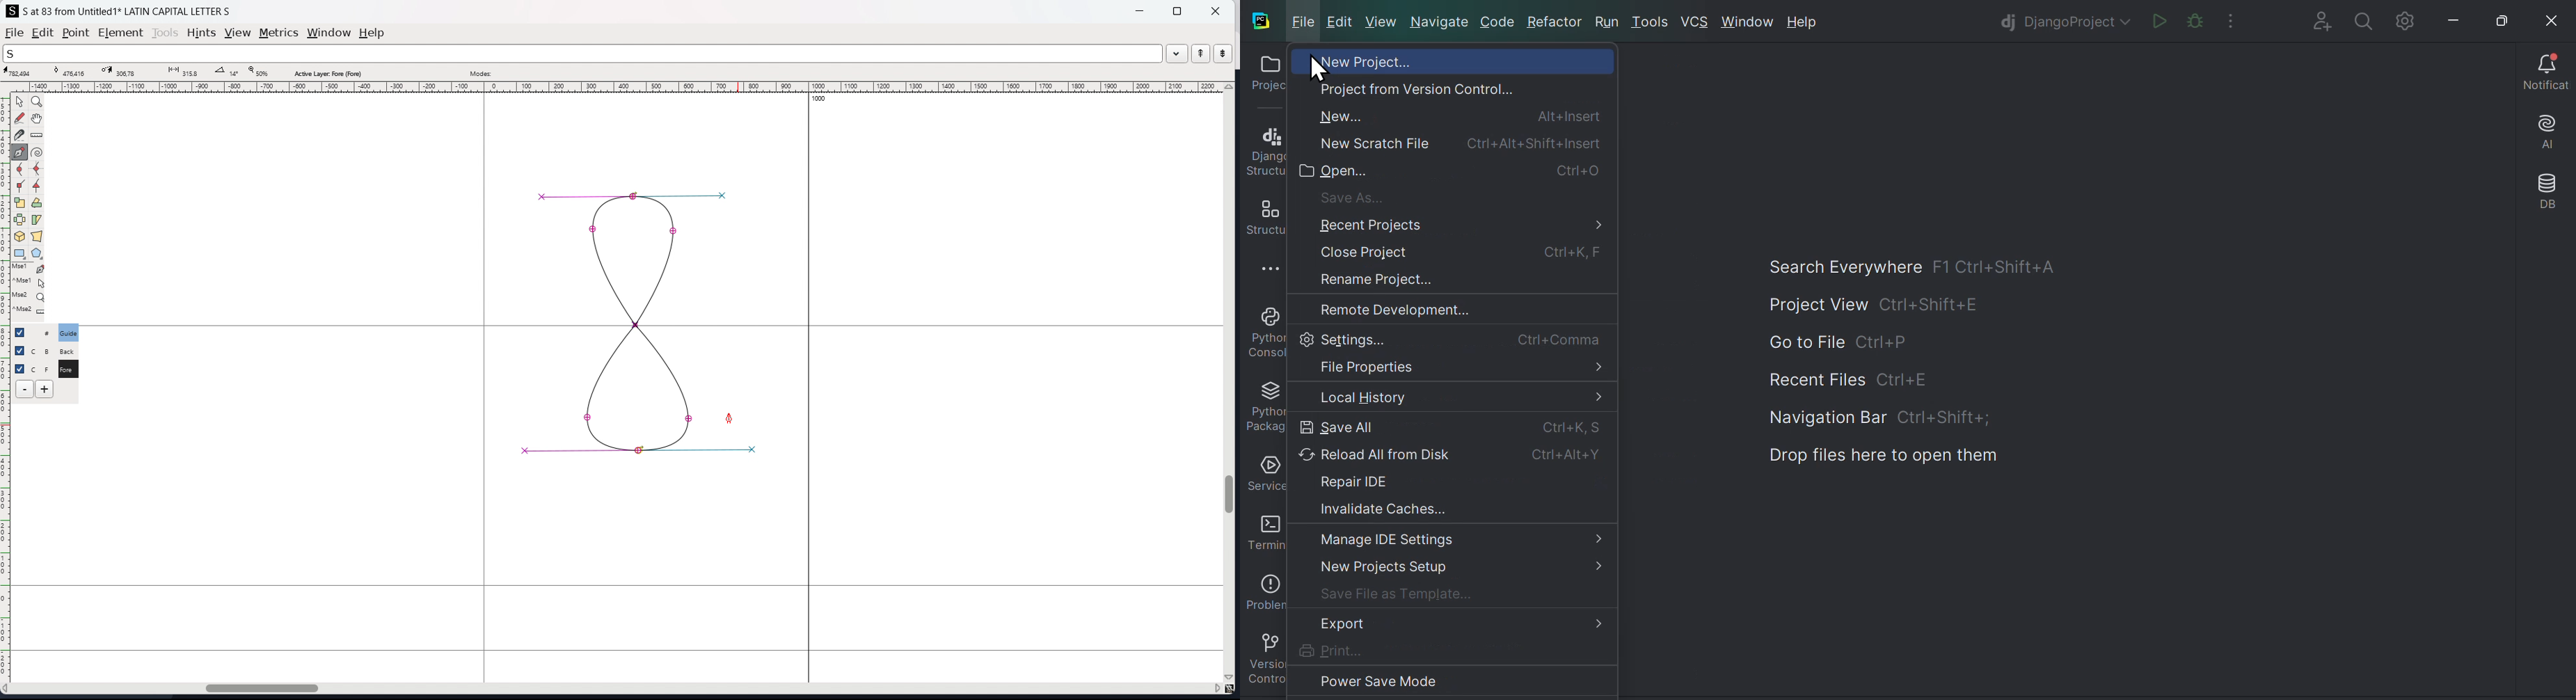  Describe the element at coordinates (73, 71) in the screenshot. I see `curve point coordinate` at that location.